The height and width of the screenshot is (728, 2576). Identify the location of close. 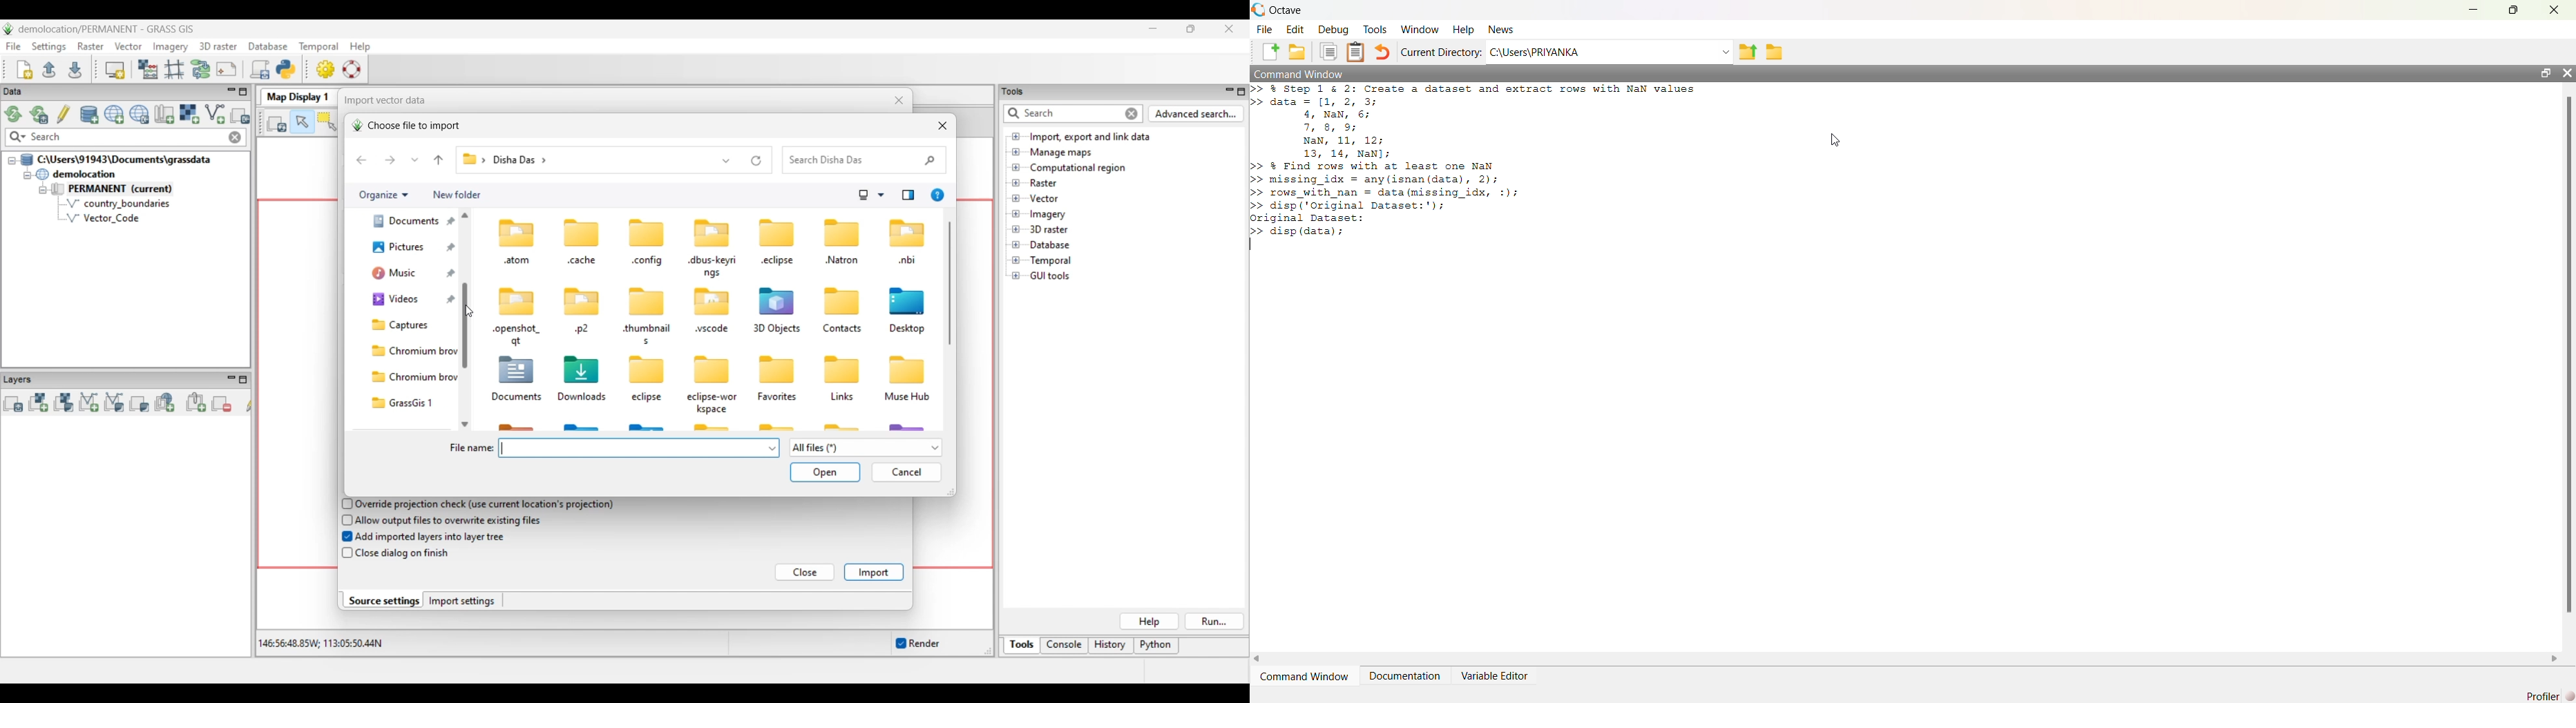
(2566, 73).